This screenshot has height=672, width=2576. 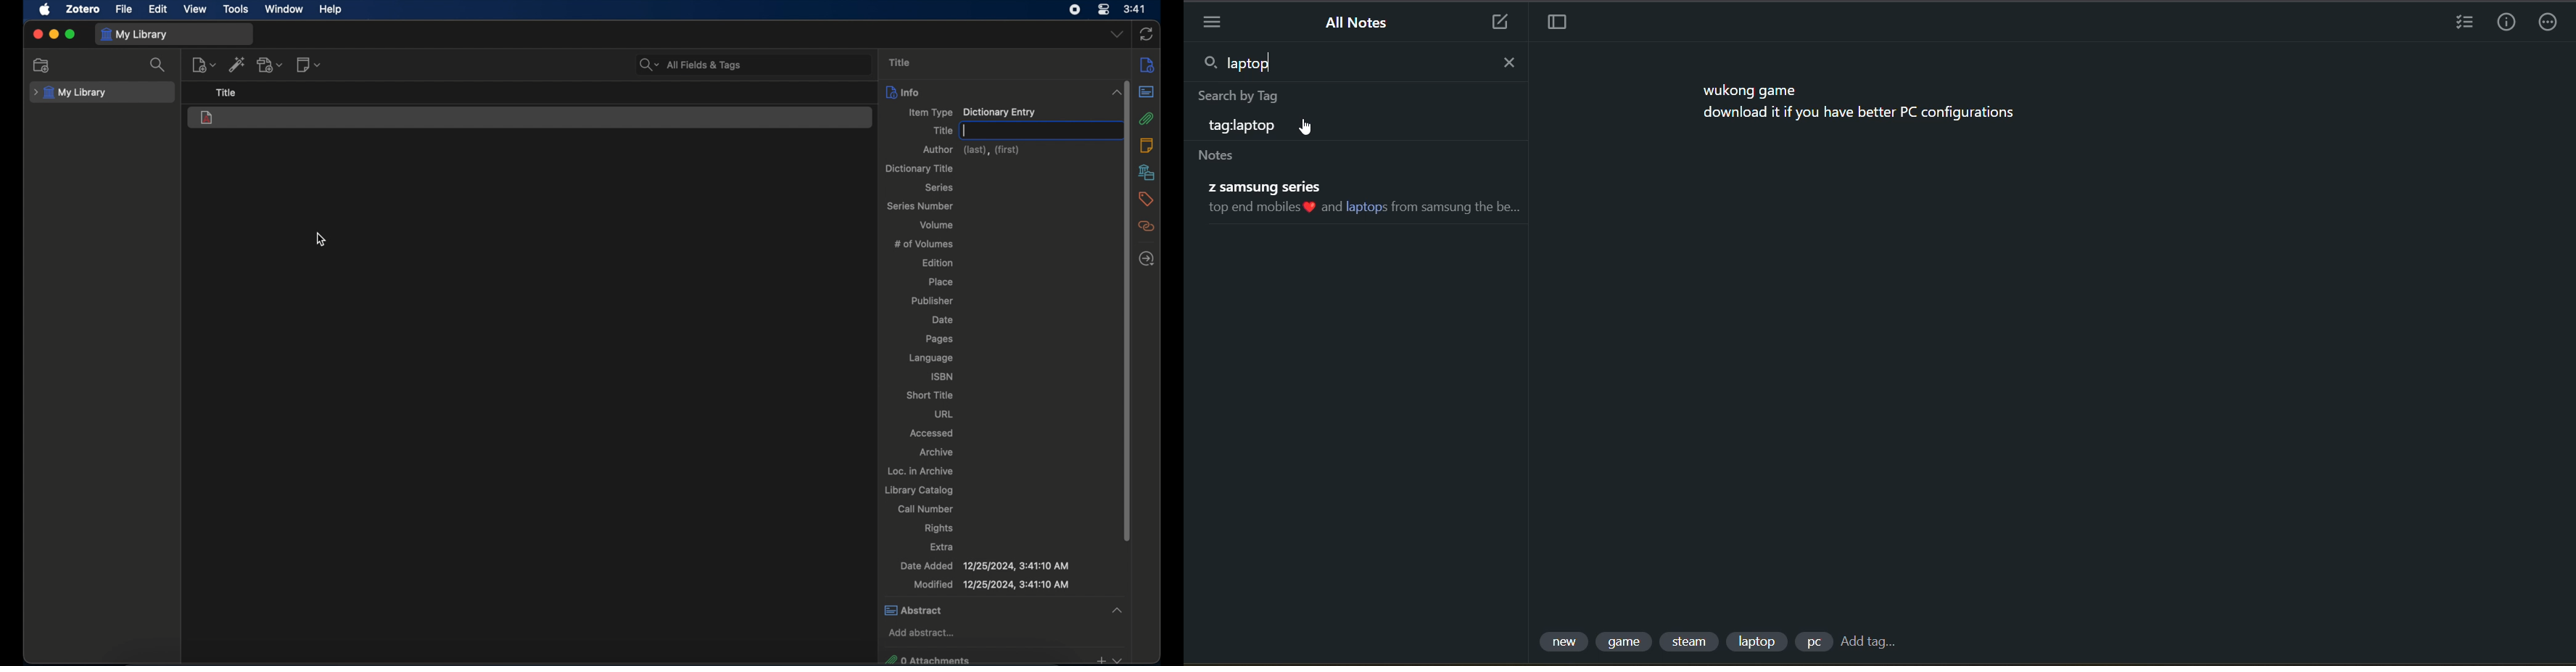 I want to click on text cursor, so click(x=965, y=131).